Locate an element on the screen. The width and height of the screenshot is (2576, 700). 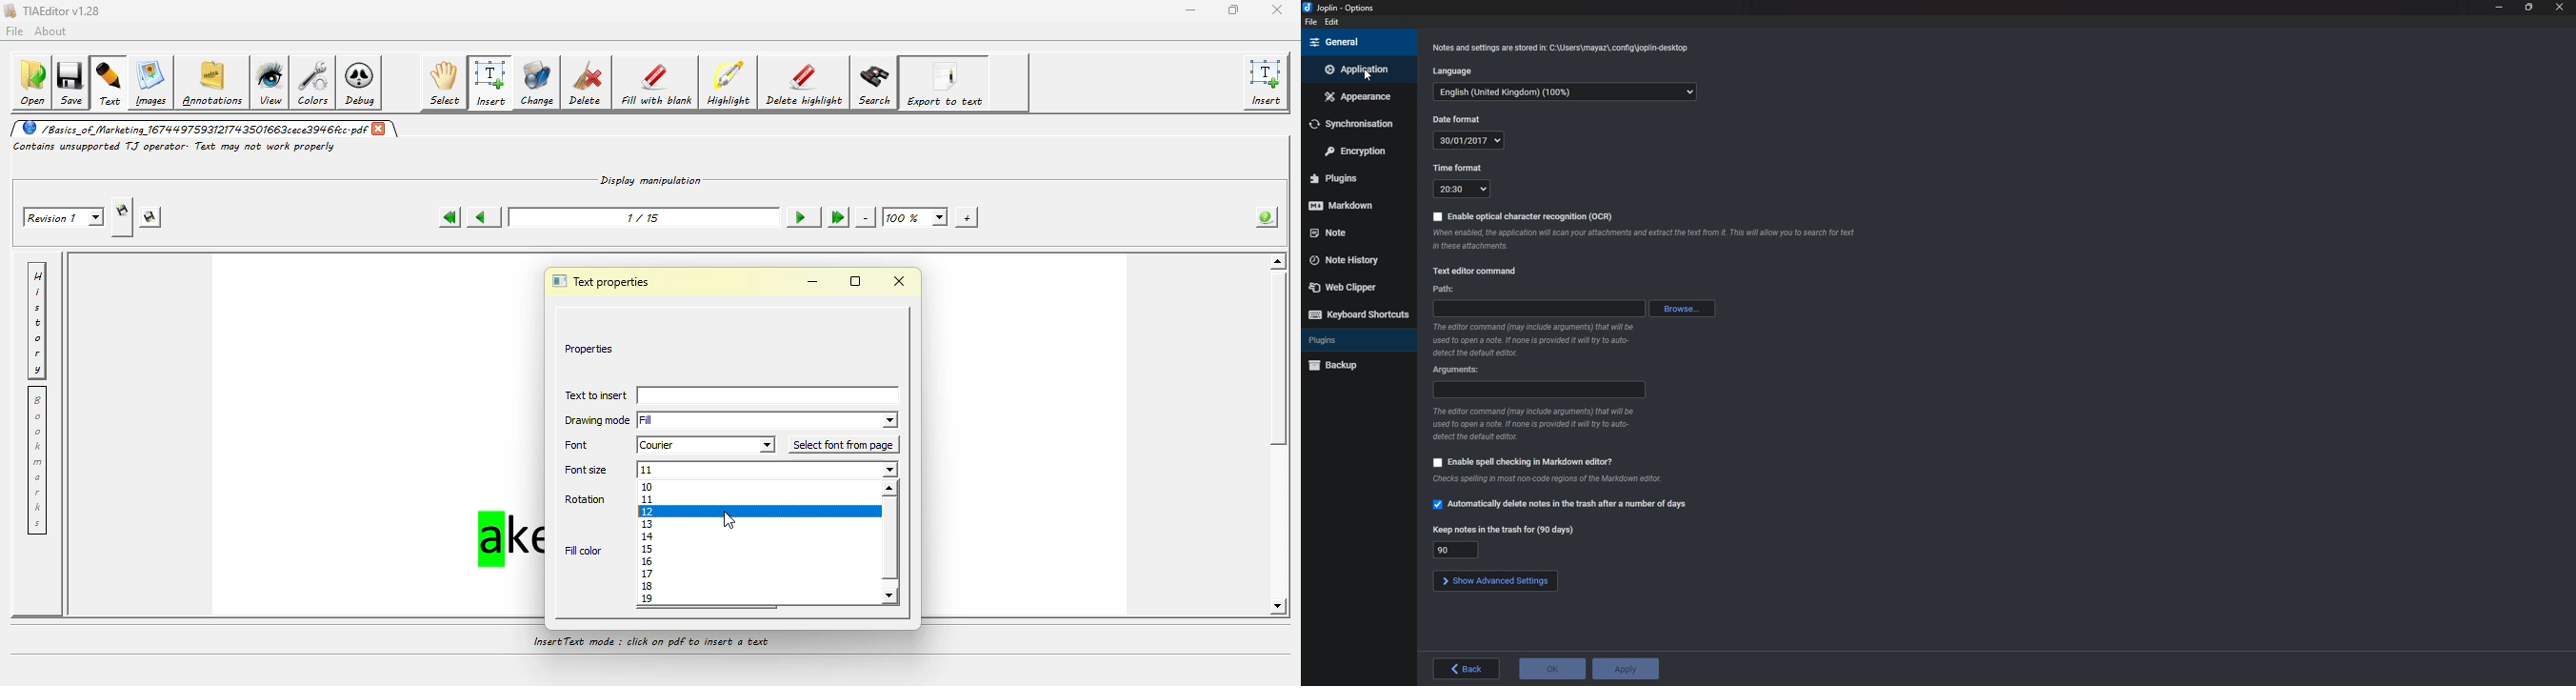
Time format is located at coordinates (1456, 168).